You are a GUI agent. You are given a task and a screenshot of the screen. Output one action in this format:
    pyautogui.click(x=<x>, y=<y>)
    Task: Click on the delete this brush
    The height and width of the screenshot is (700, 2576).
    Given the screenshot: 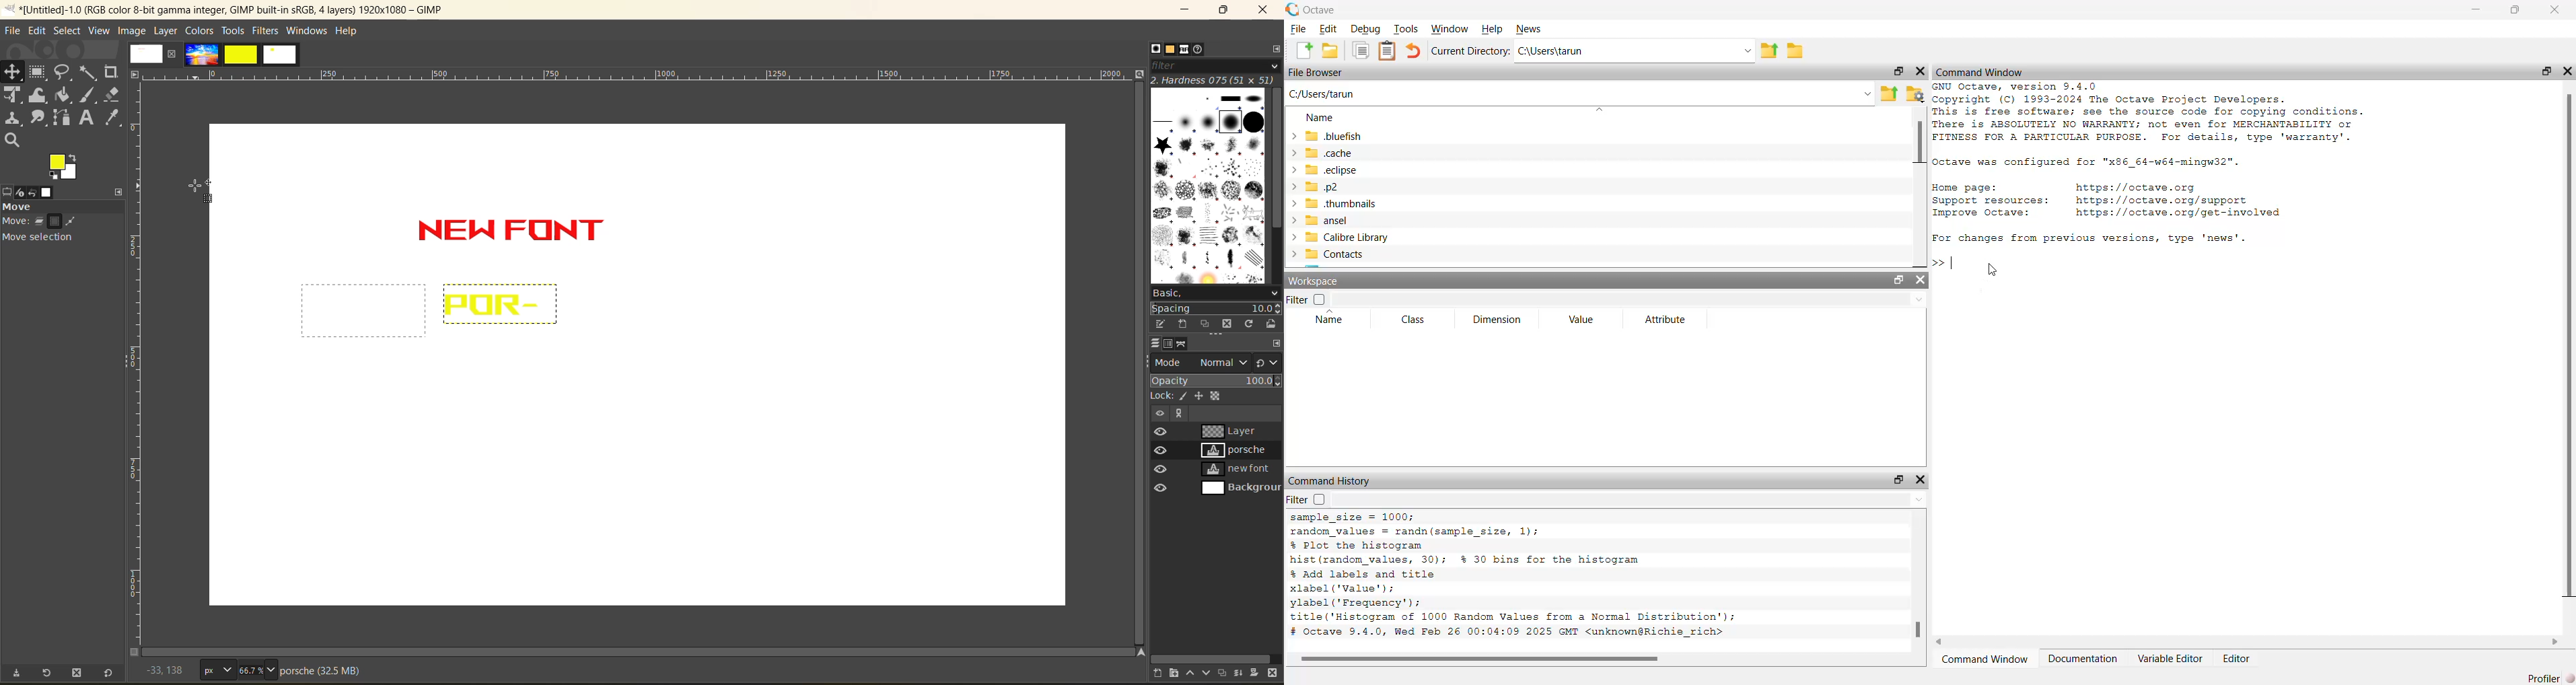 What is the action you would take?
    pyautogui.click(x=1222, y=325)
    